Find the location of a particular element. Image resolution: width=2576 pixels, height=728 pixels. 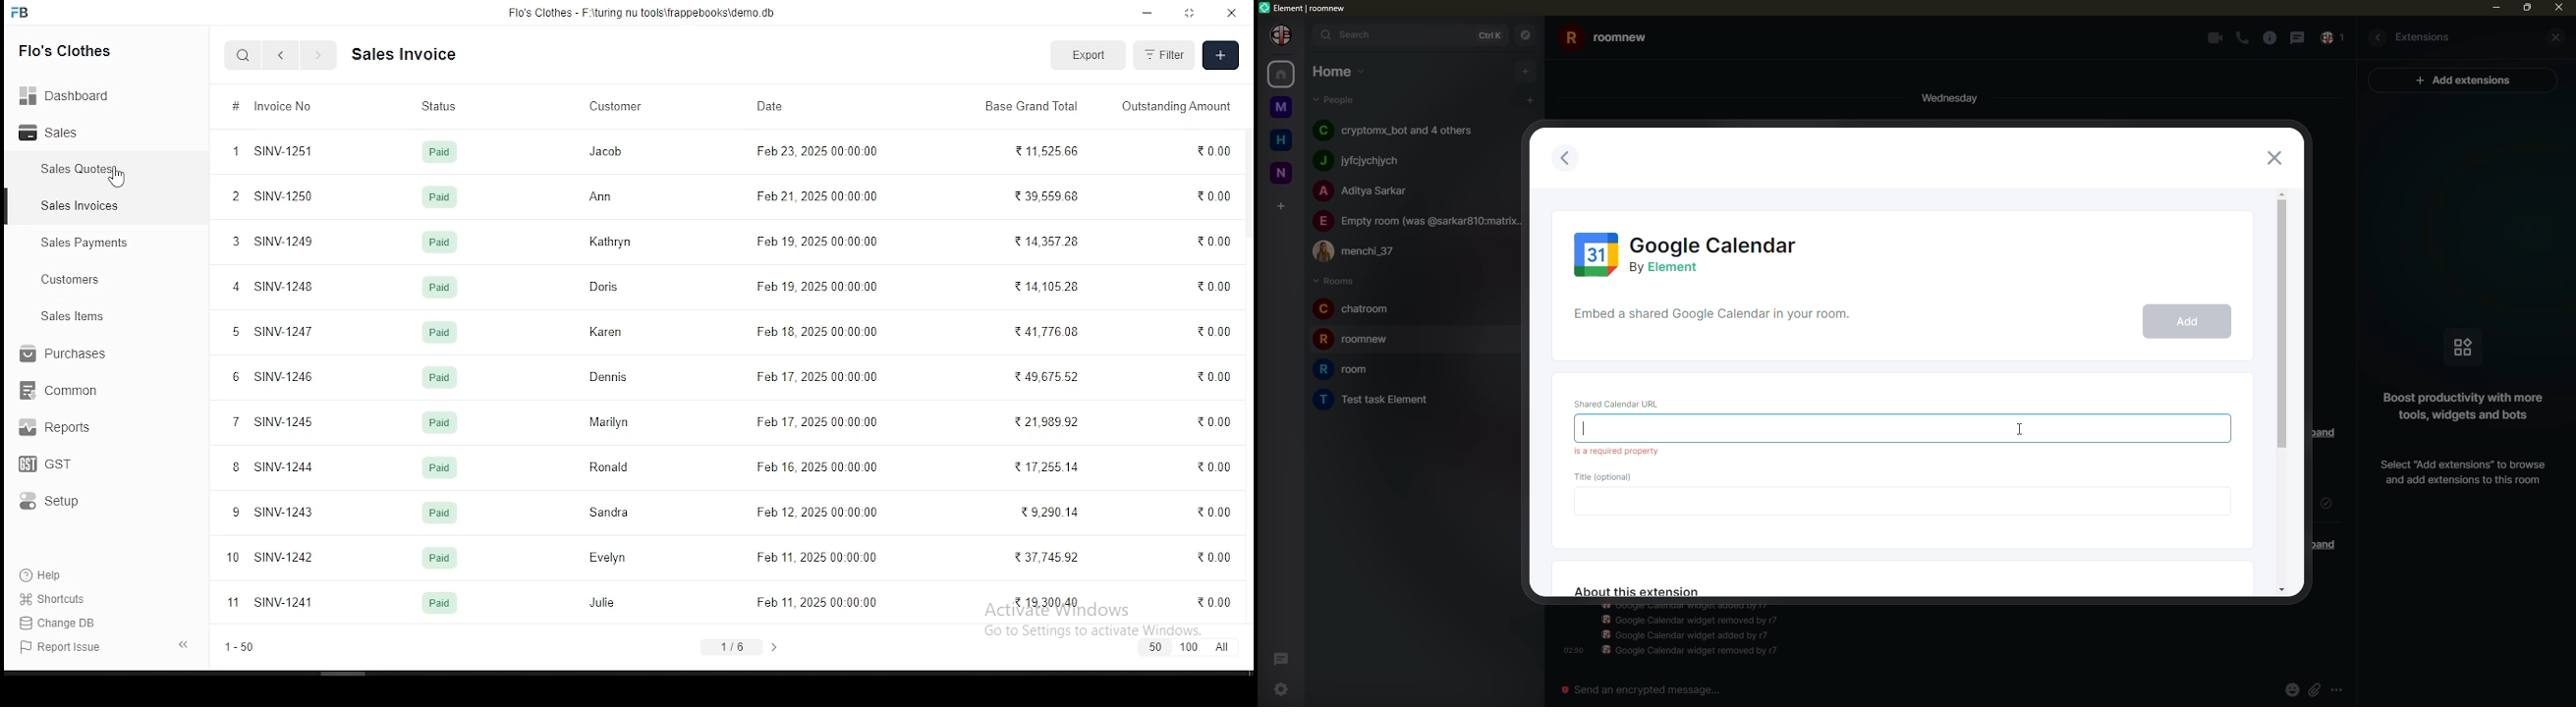

23955968 is located at coordinates (1048, 197).